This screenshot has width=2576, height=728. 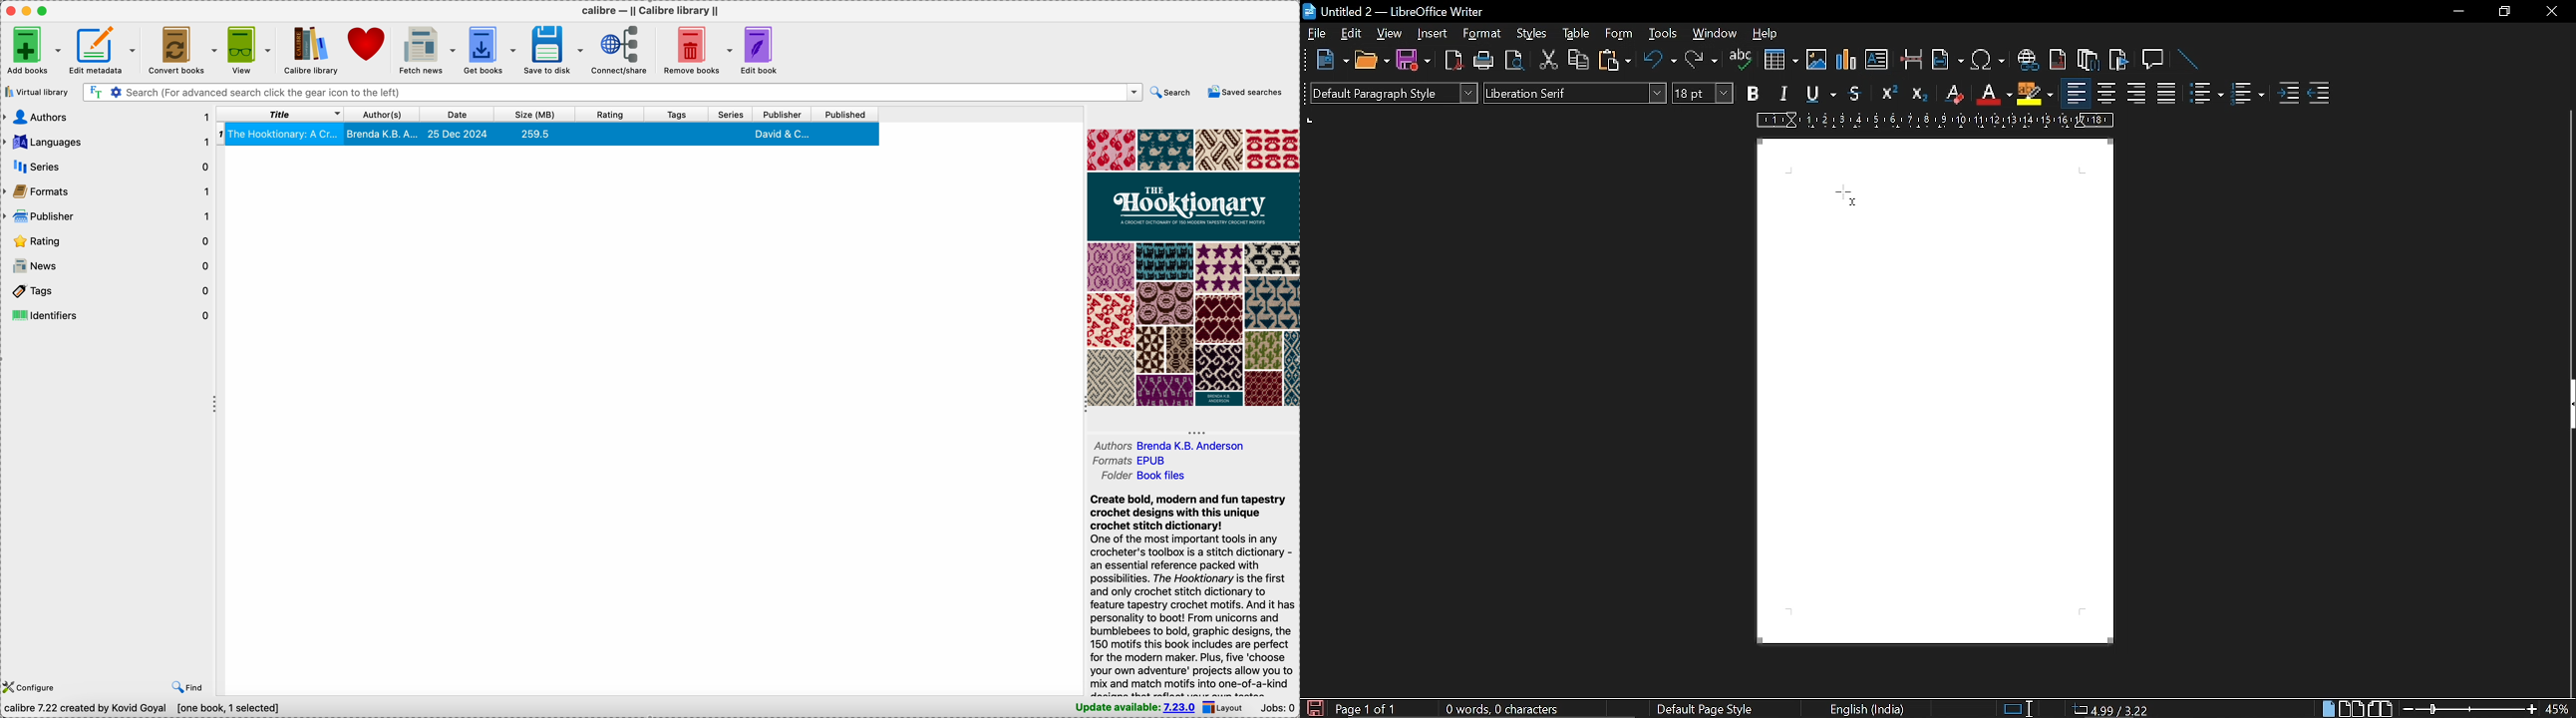 I want to click on align left, so click(x=2076, y=94).